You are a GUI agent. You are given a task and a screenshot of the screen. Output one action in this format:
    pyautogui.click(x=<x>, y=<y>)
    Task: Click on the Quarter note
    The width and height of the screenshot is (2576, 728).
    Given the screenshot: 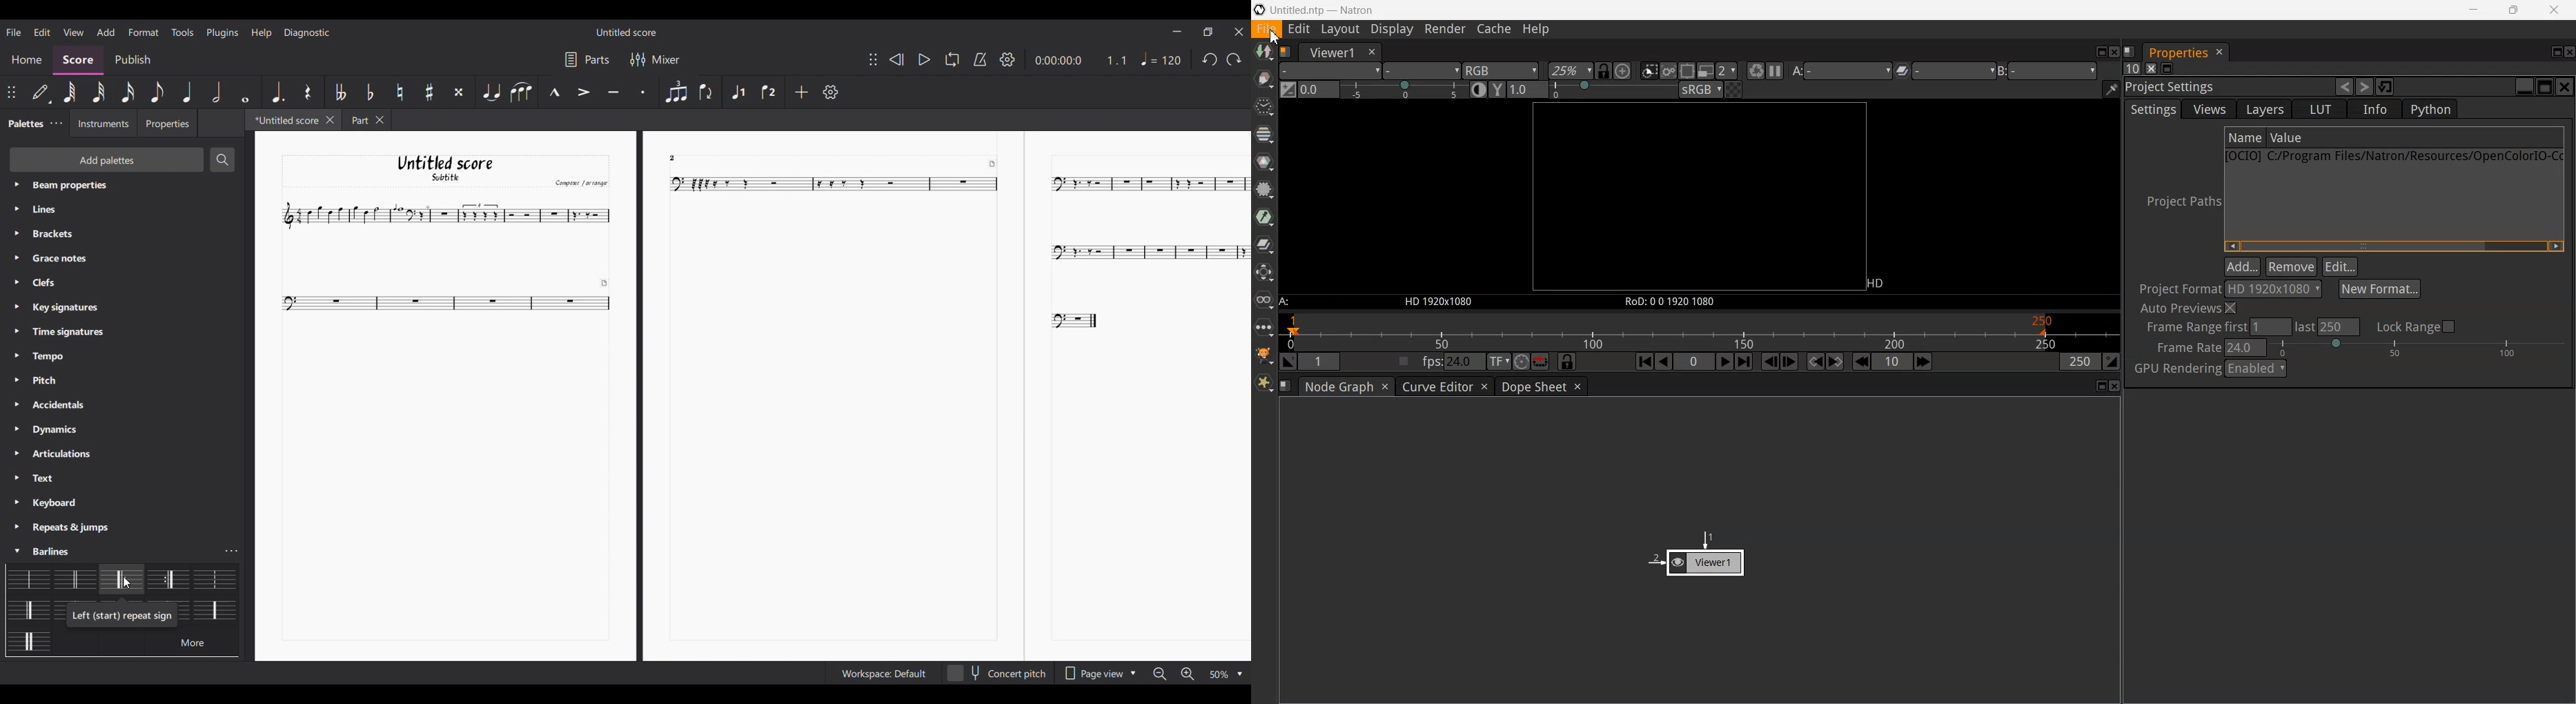 What is the action you would take?
    pyautogui.click(x=187, y=93)
    